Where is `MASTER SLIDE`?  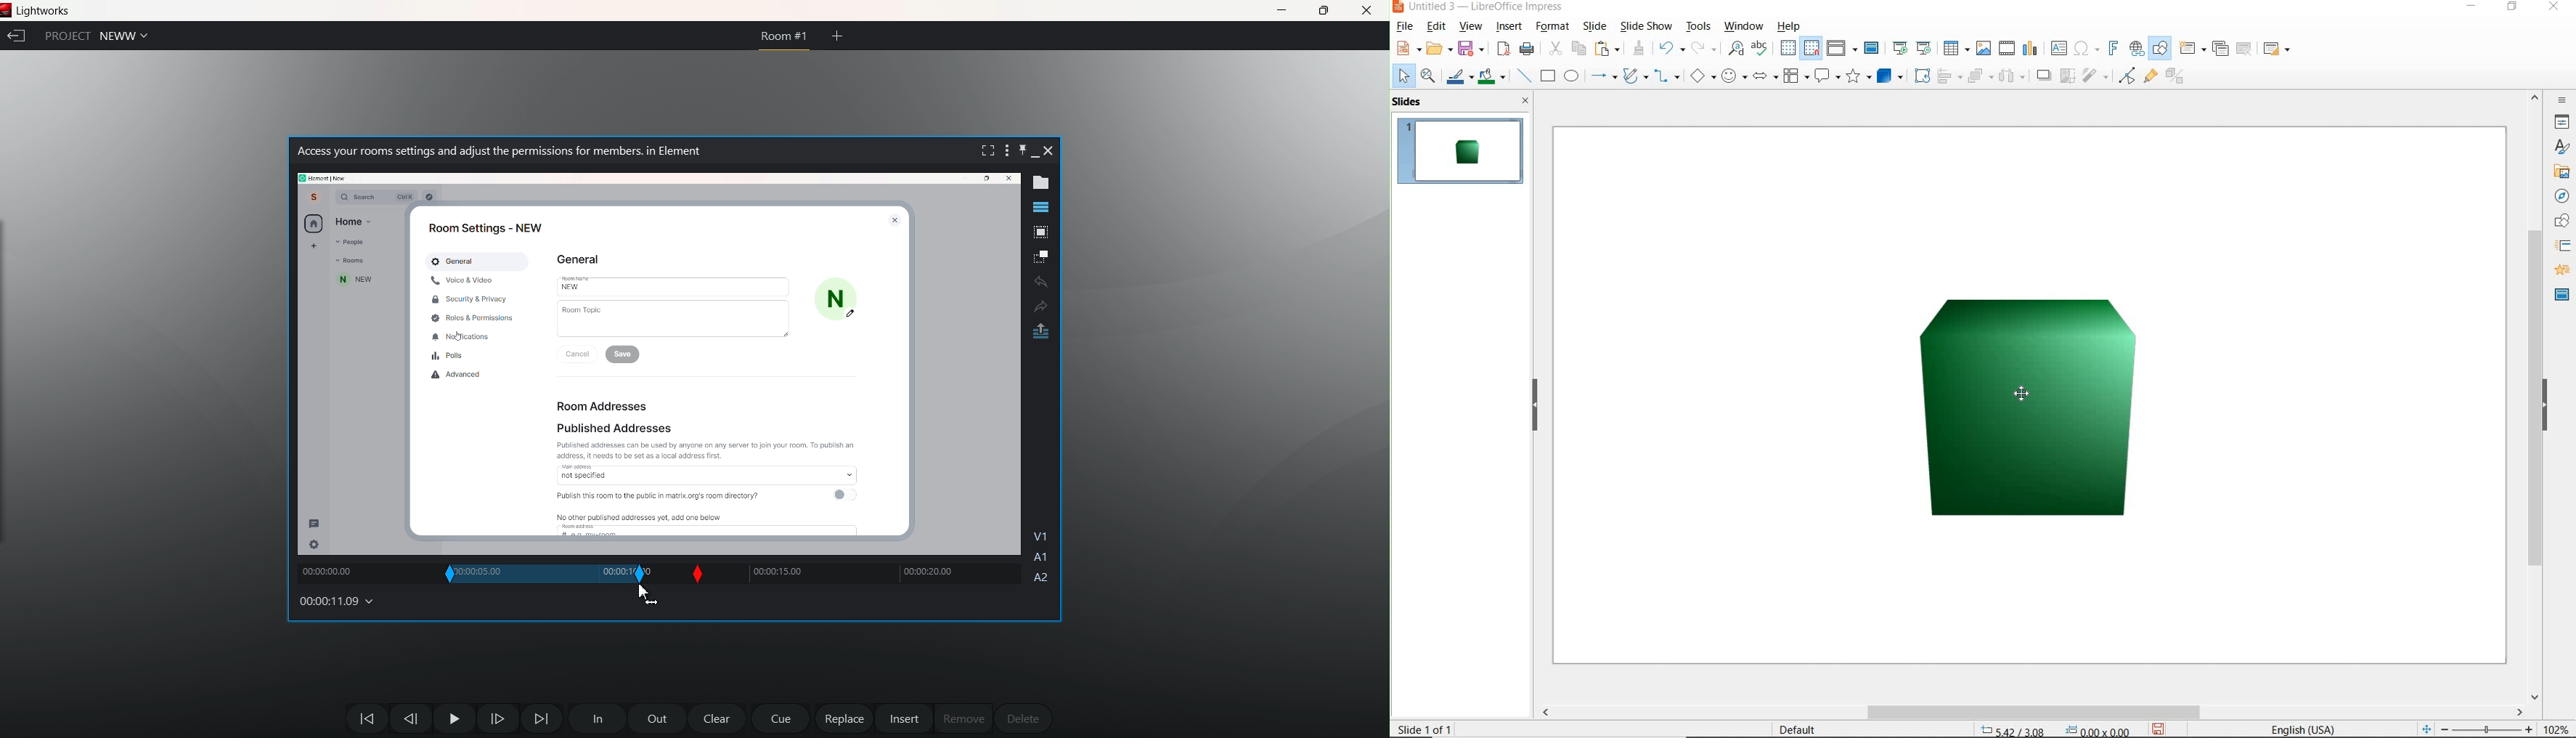
MASTER SLIDE is located at coordinates (2560, 295).